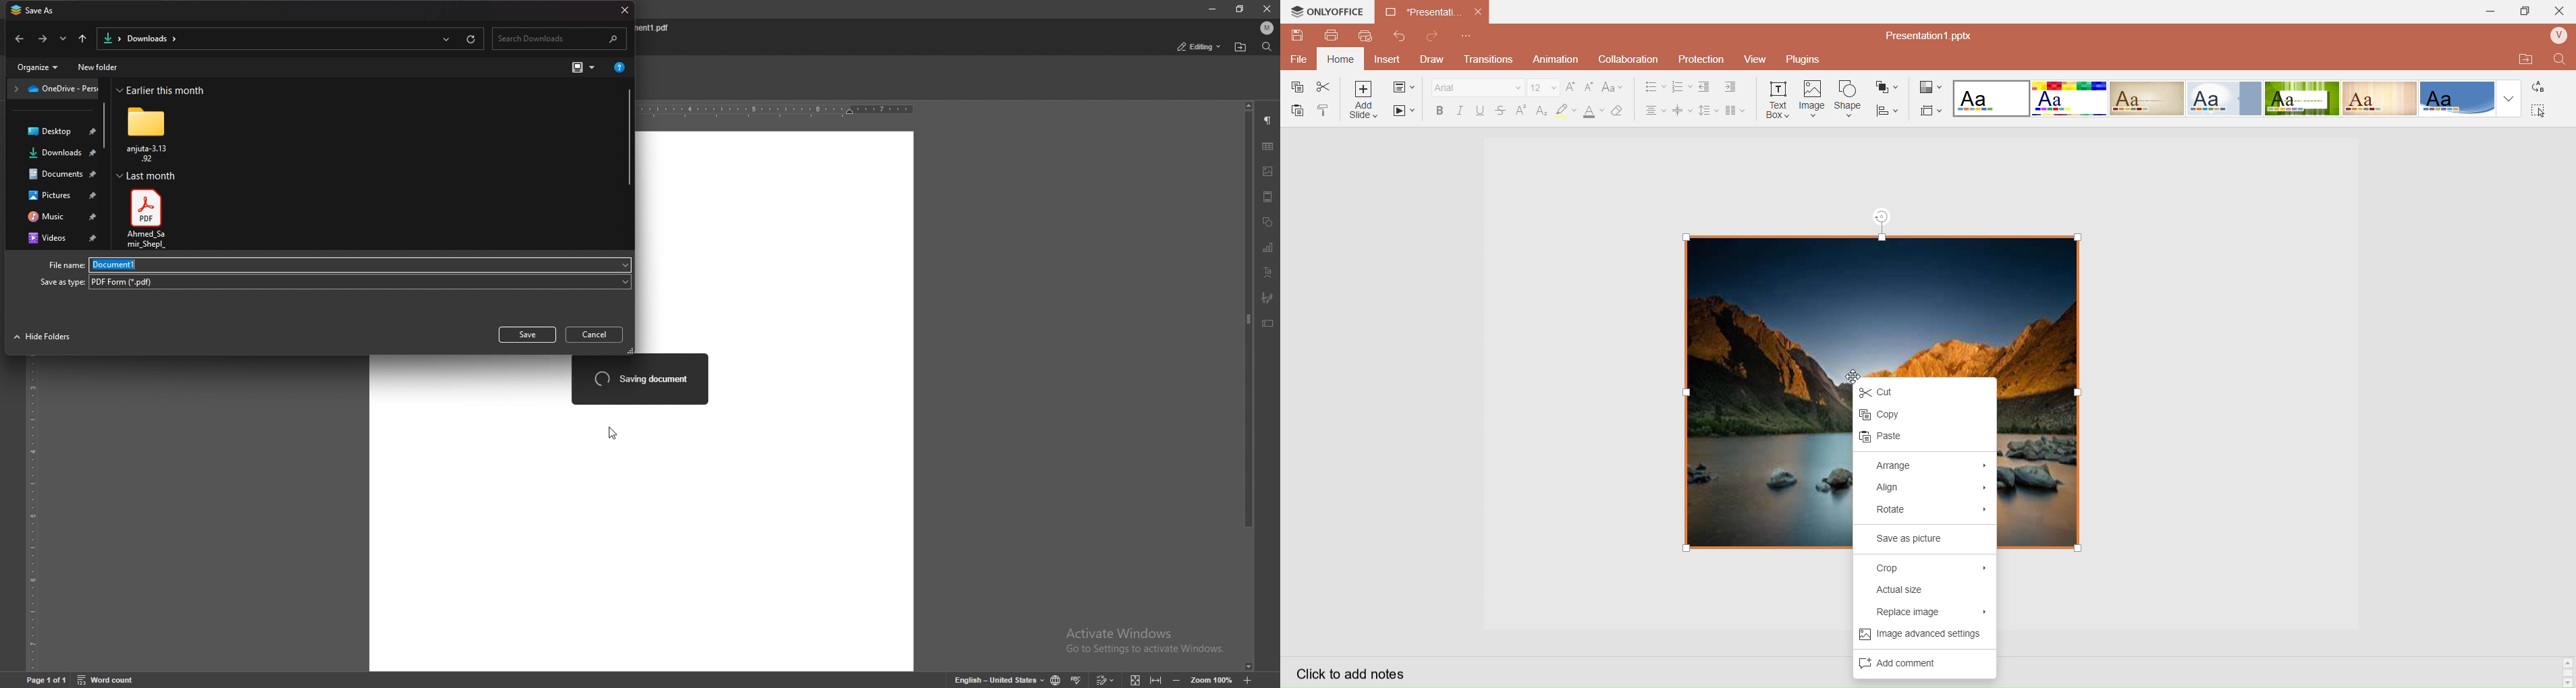  I want to click on time, so click(163, 90).